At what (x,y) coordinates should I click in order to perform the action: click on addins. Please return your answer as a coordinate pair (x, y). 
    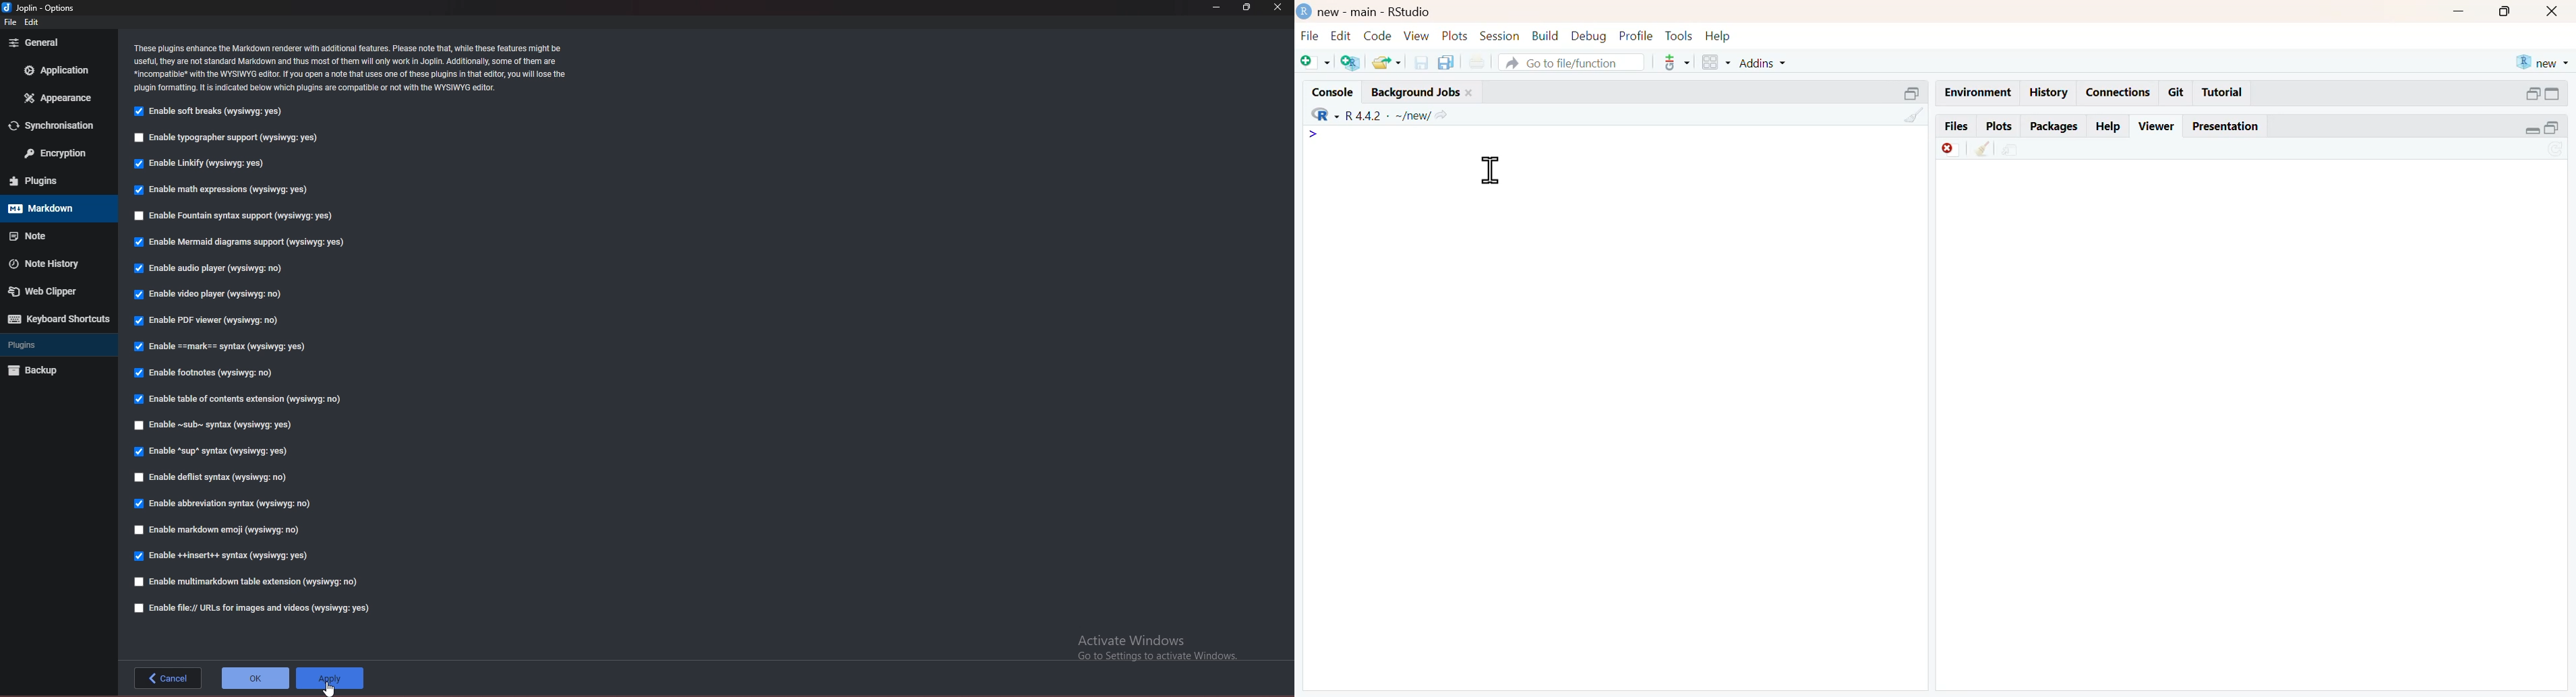
    Looking at the image, I should click on (1764, 64).